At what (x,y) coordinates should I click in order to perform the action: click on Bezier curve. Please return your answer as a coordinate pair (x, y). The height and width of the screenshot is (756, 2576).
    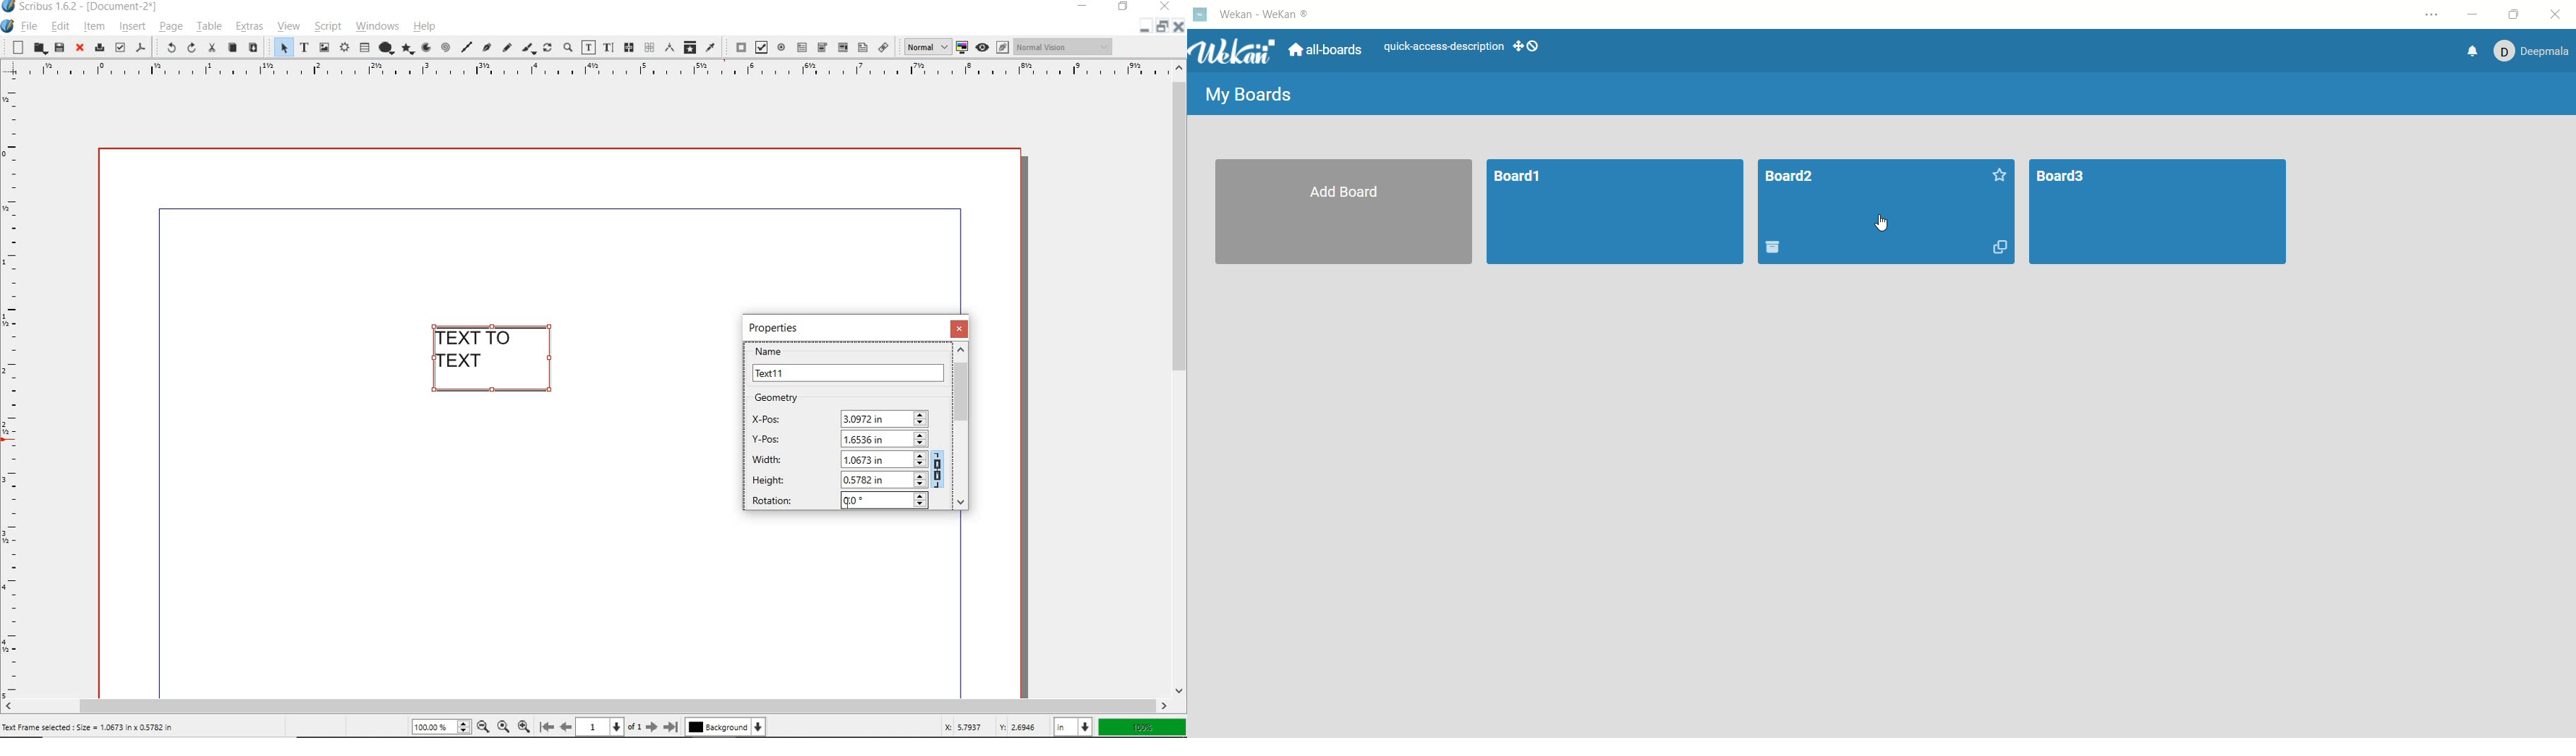
    Looking at the image, I should click on (486, 47).